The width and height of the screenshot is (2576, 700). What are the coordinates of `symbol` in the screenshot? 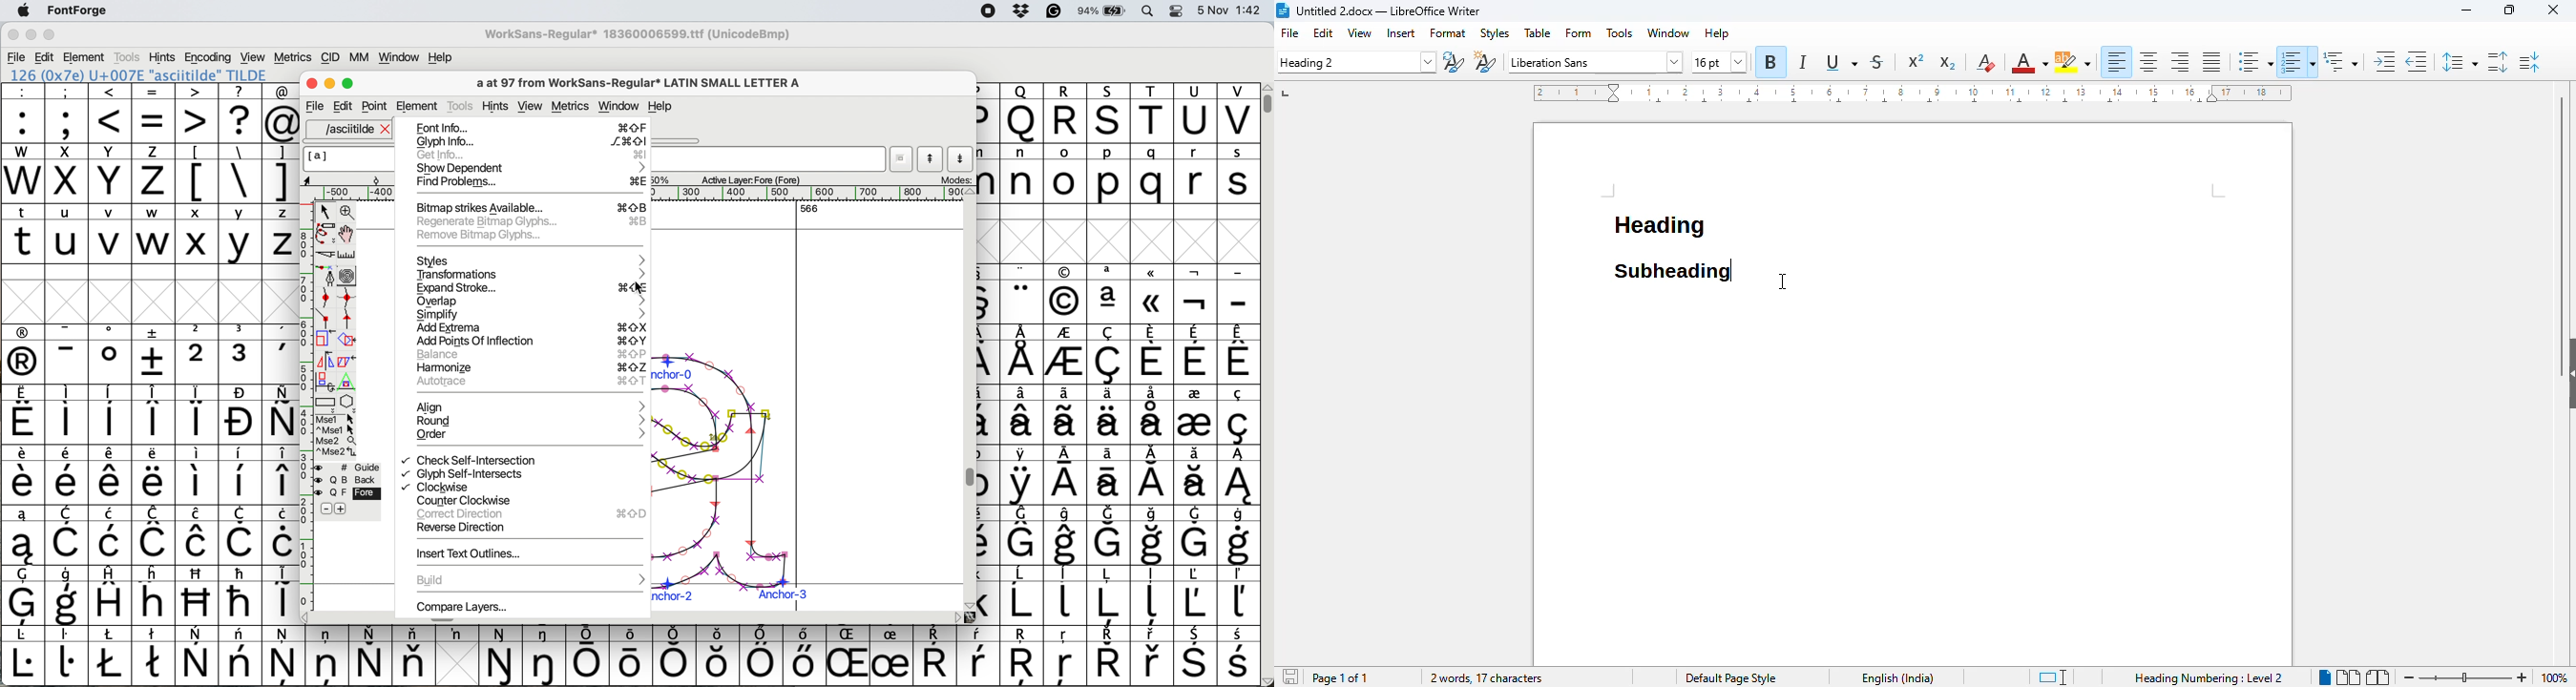 It's located at (154, 414).